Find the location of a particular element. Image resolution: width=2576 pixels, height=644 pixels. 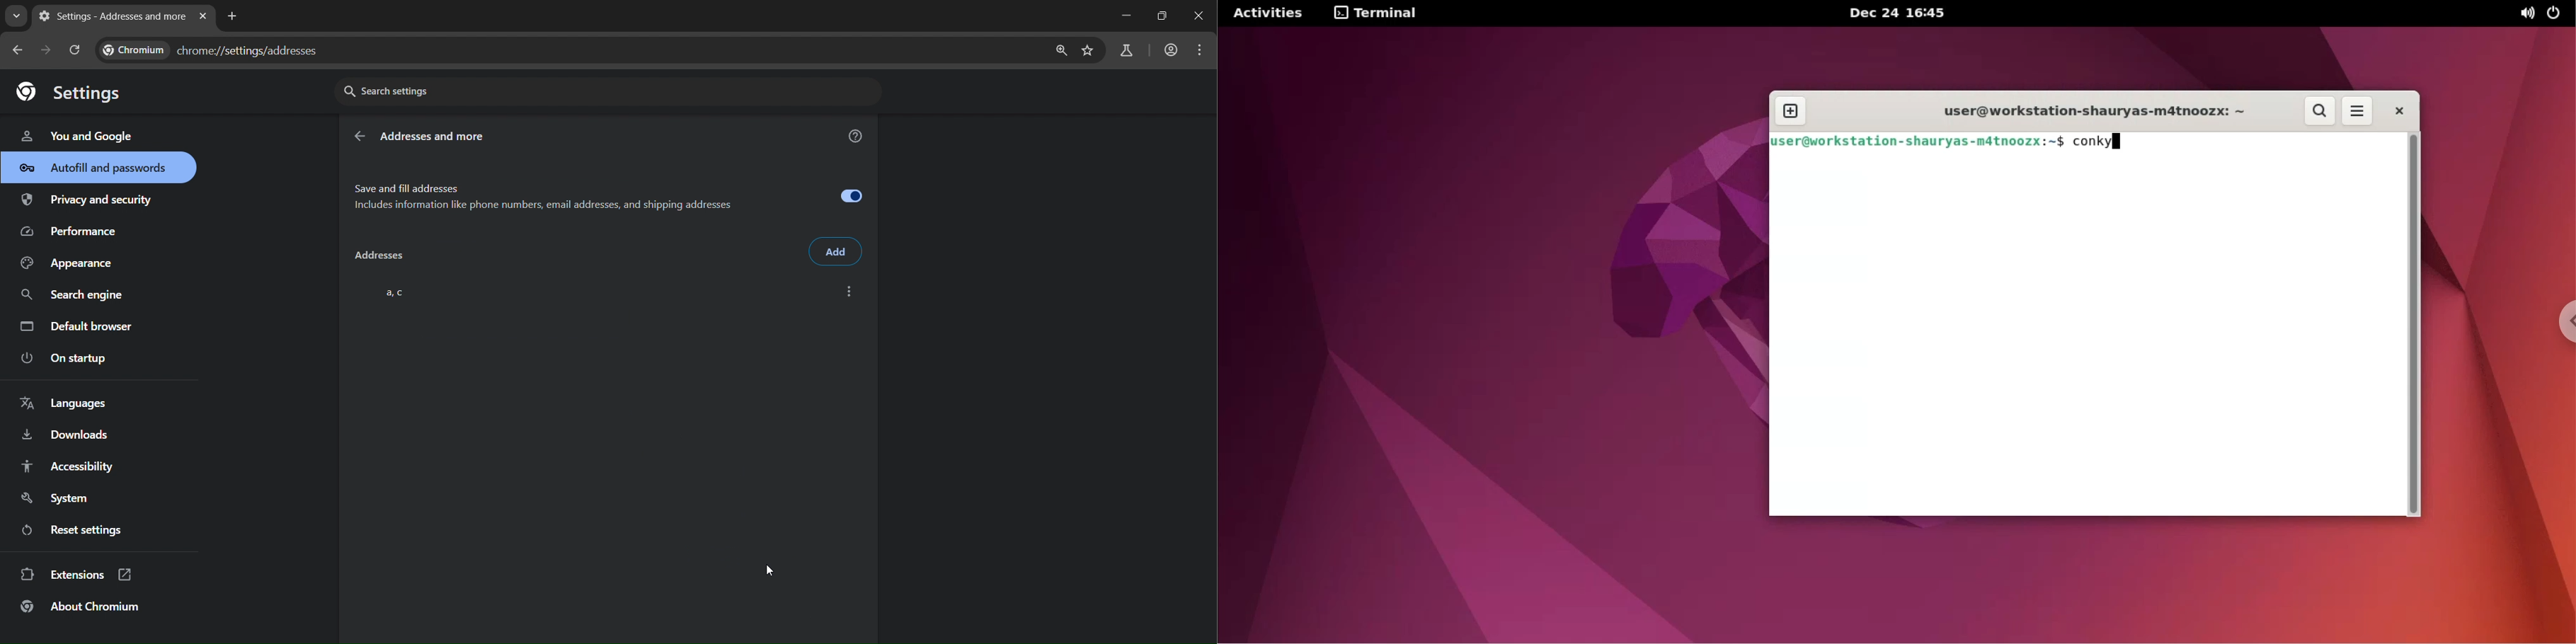

cursor is located at coordinates (770, 569).